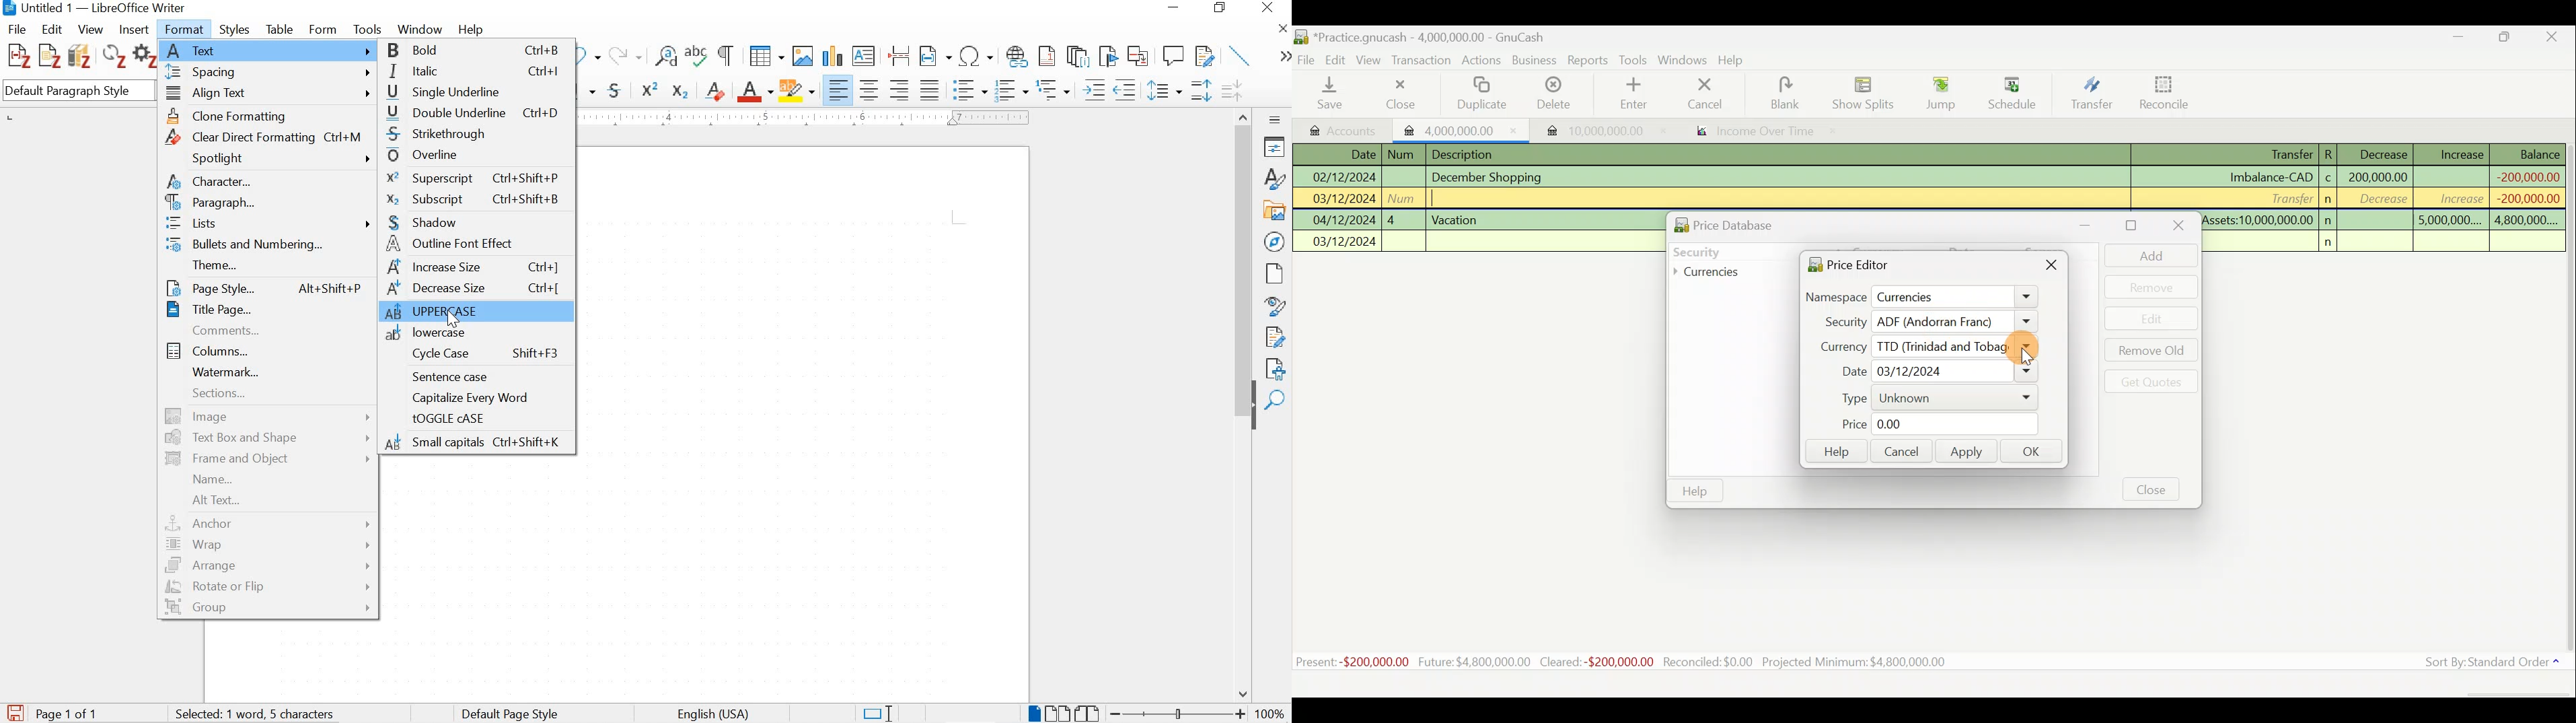 The image size is (2576, 728). Describe the element at coordinates (237, 28) in the screenshot. I see `styles` at that location.